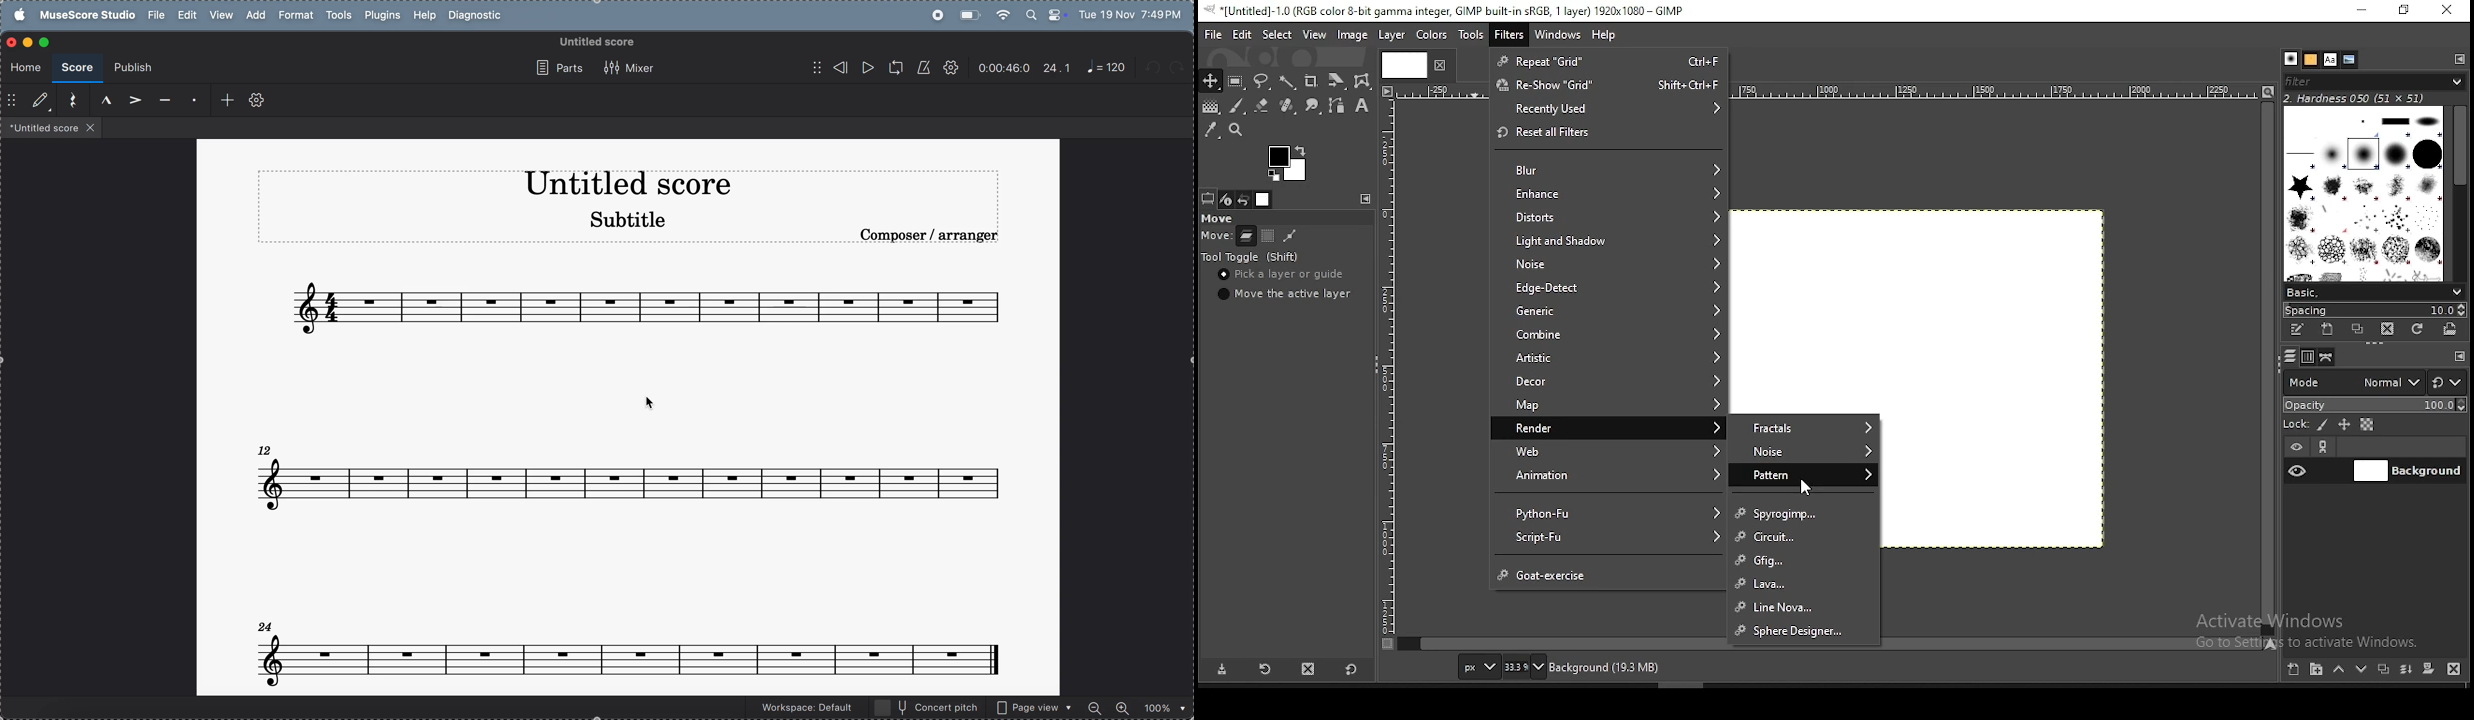 This screenshot has height=728, width=2492. Describe the element at coordinates (1183, 68) in the screenshot. I see `redo` at that location.